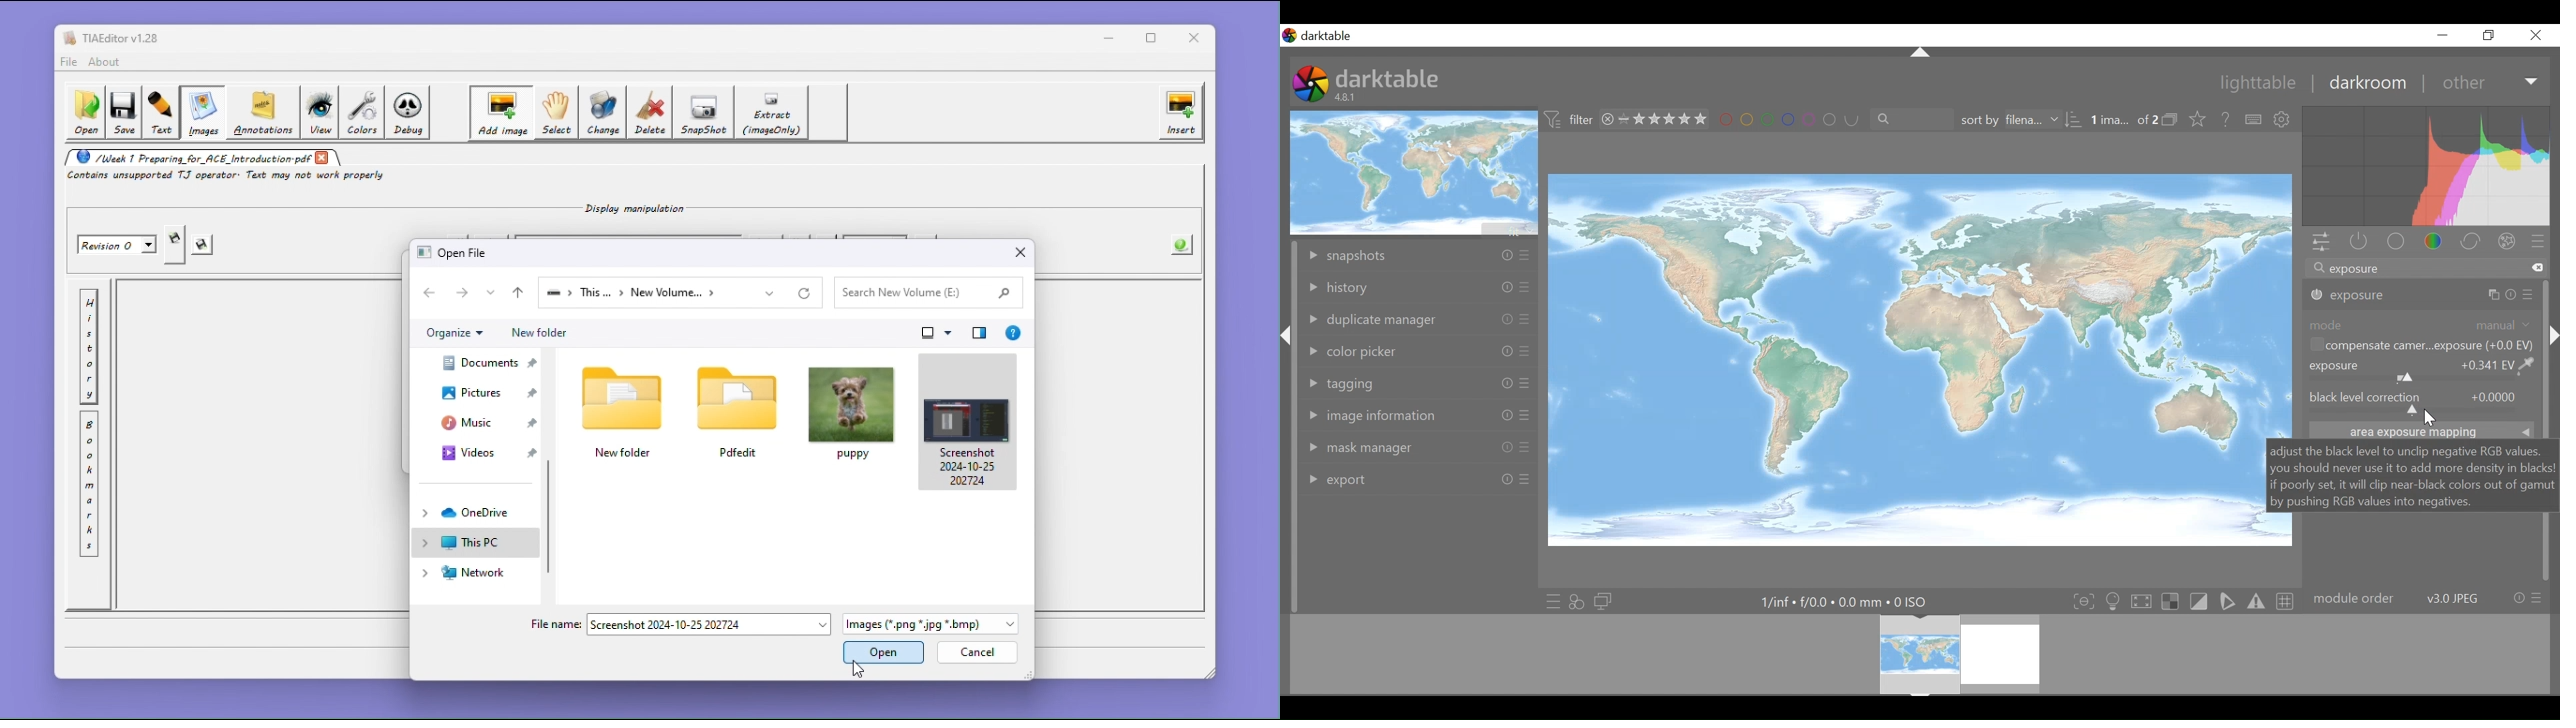 The width and height of the screenshot is (2576, 728). What do you see at coordinates (68, 62) in the screenshot?
I see `file` at bounding box center [68, 62].